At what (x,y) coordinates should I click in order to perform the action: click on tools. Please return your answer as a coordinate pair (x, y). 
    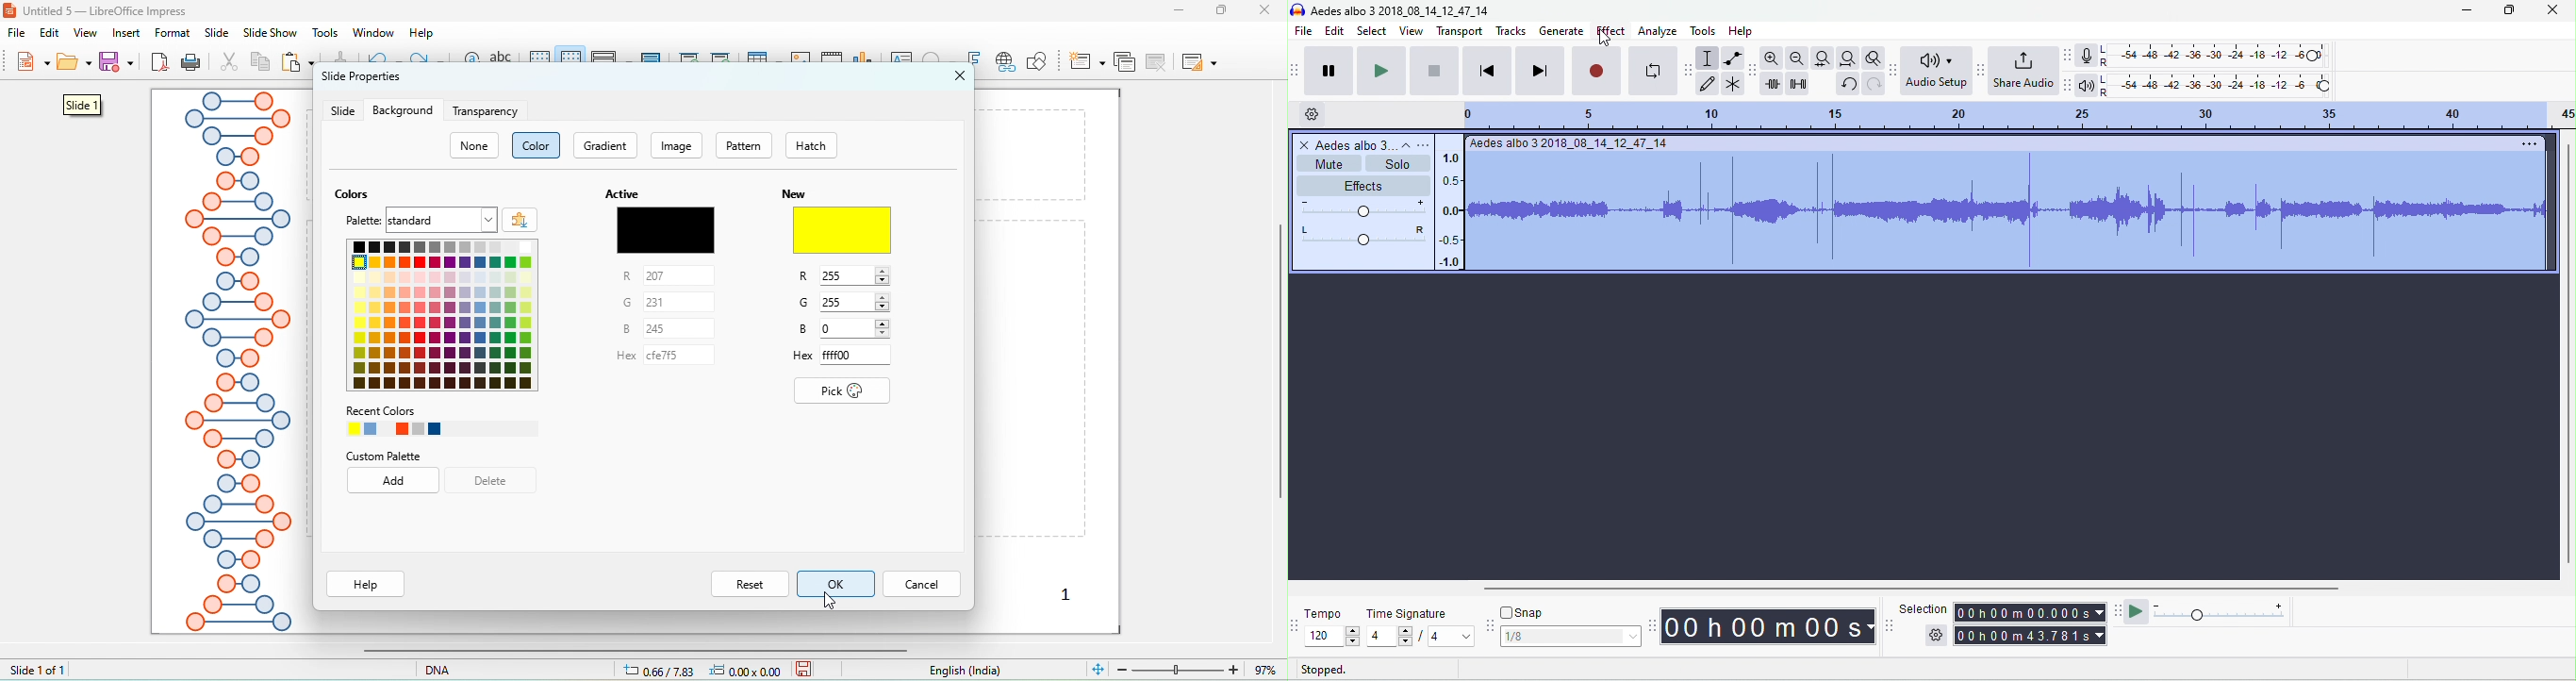
    Looking at the image, I should click on (1704, 31).